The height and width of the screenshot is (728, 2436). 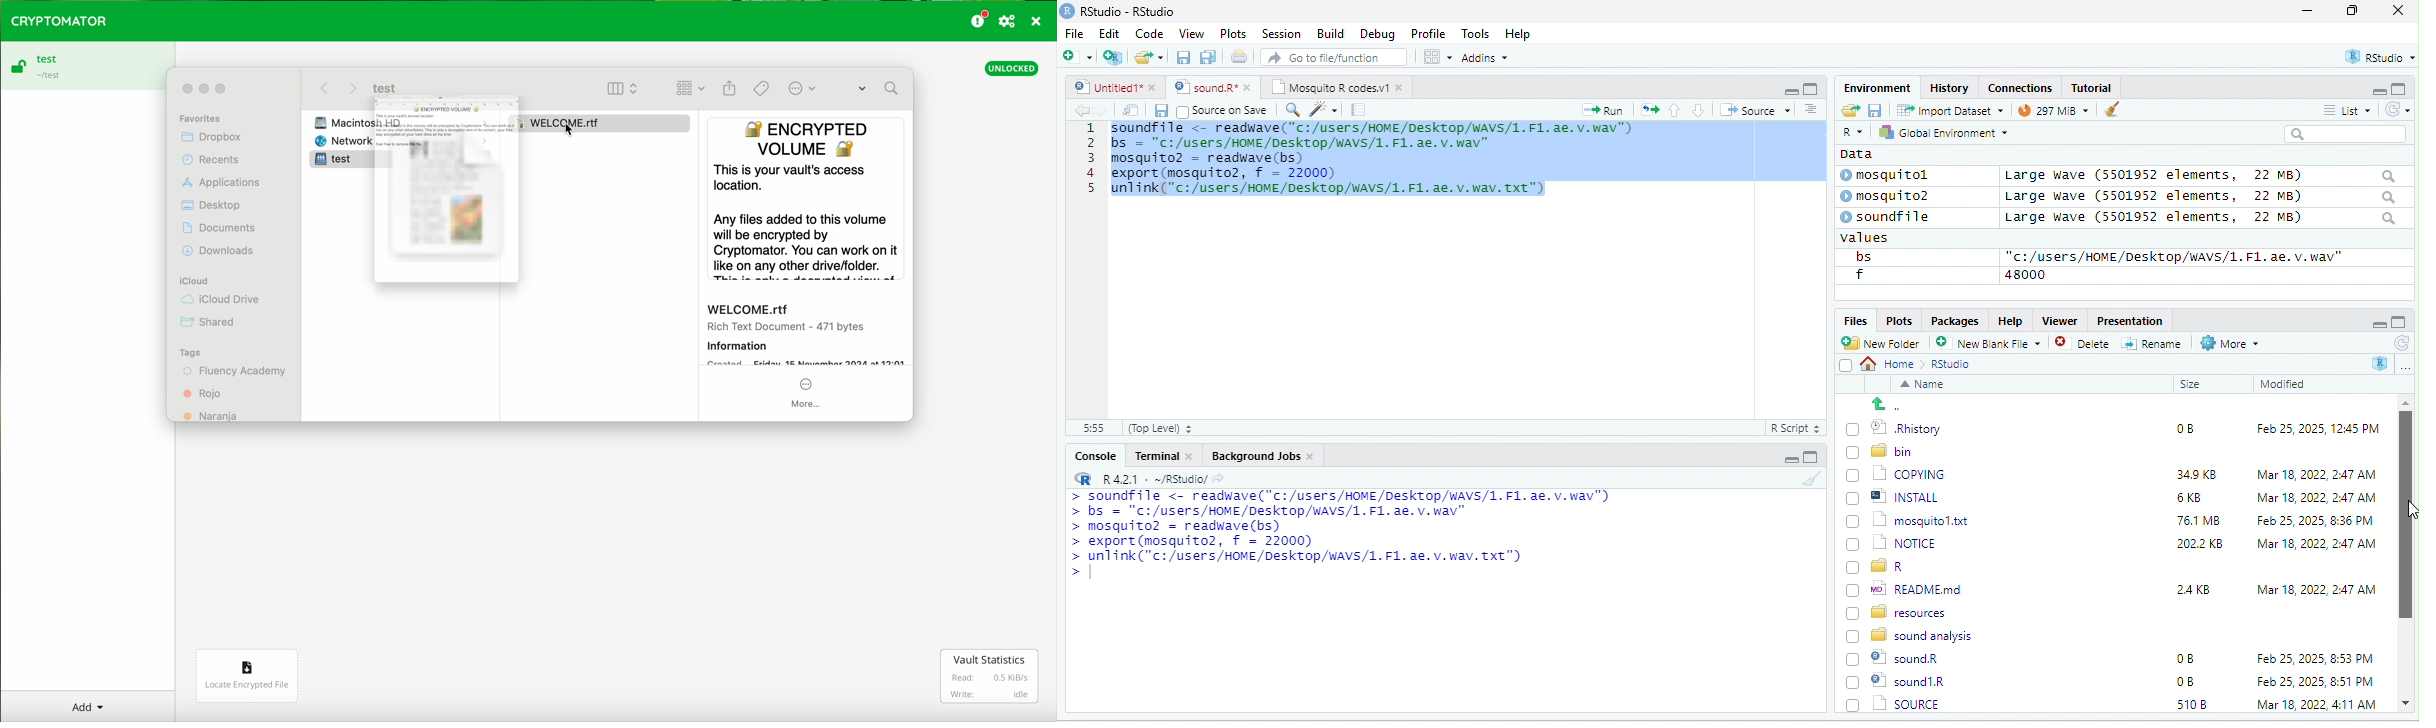 What do you see at coordinates (1111, 33) in the screenshot?
I see `Edit` at bounding box center [1111, 33].